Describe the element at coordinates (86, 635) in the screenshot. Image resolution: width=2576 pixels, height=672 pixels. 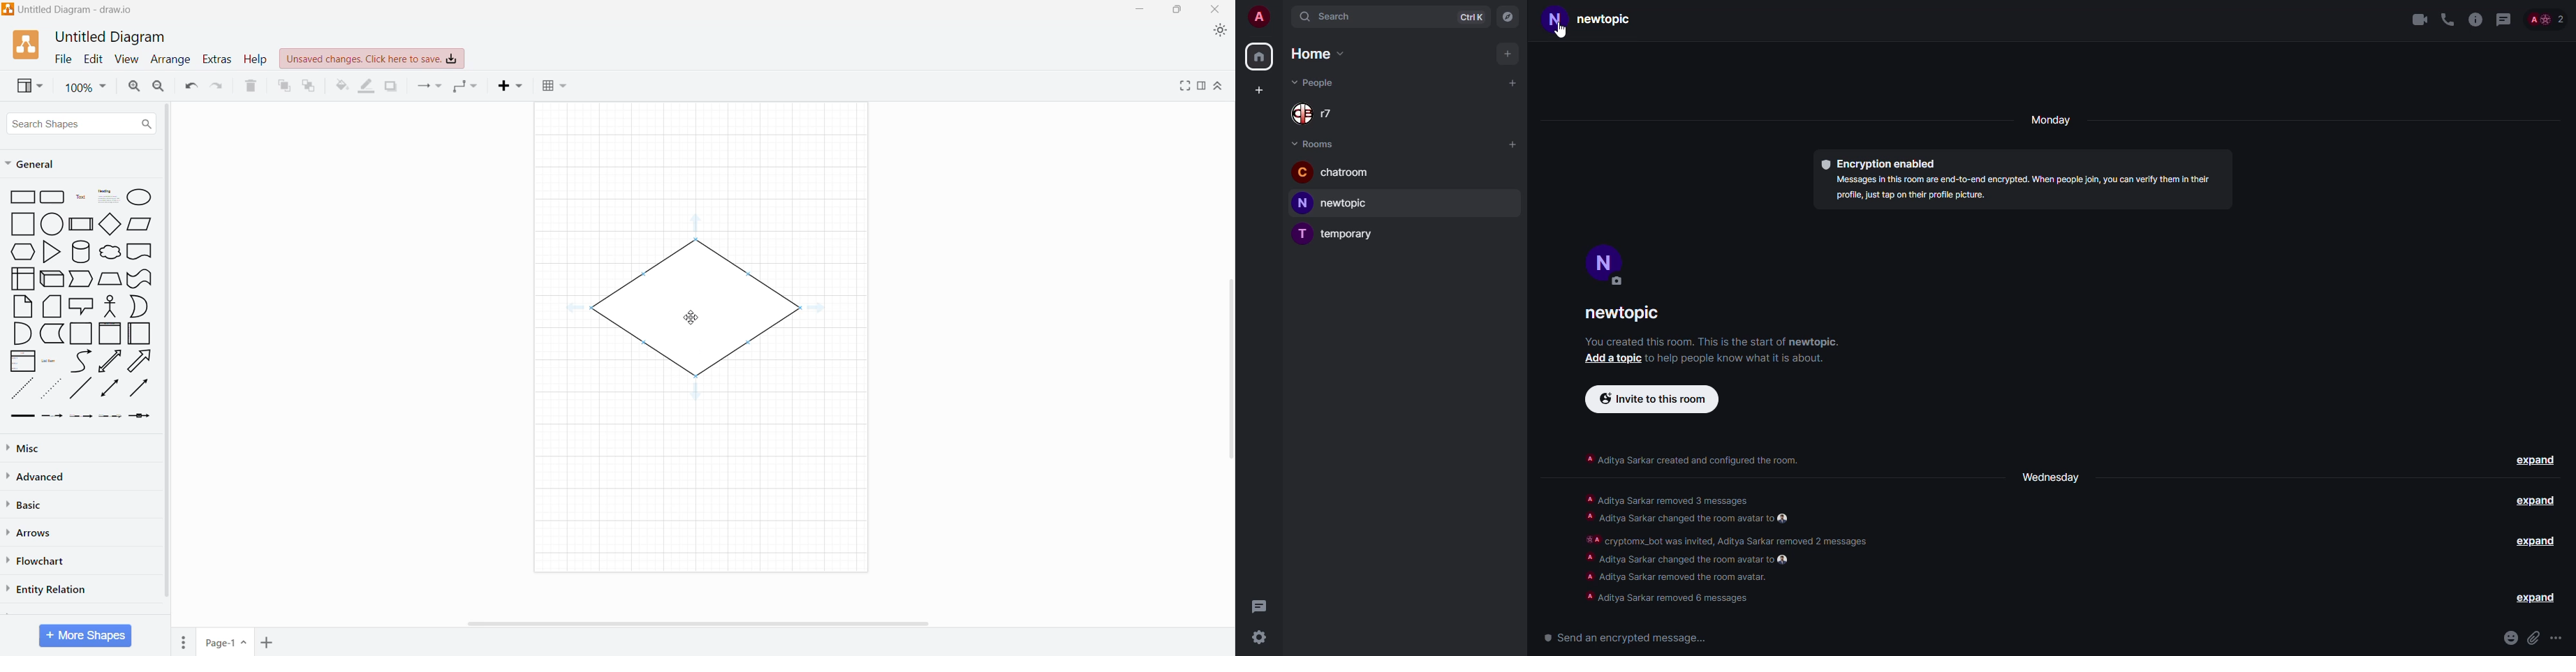
I see `More Shapes` at that location.